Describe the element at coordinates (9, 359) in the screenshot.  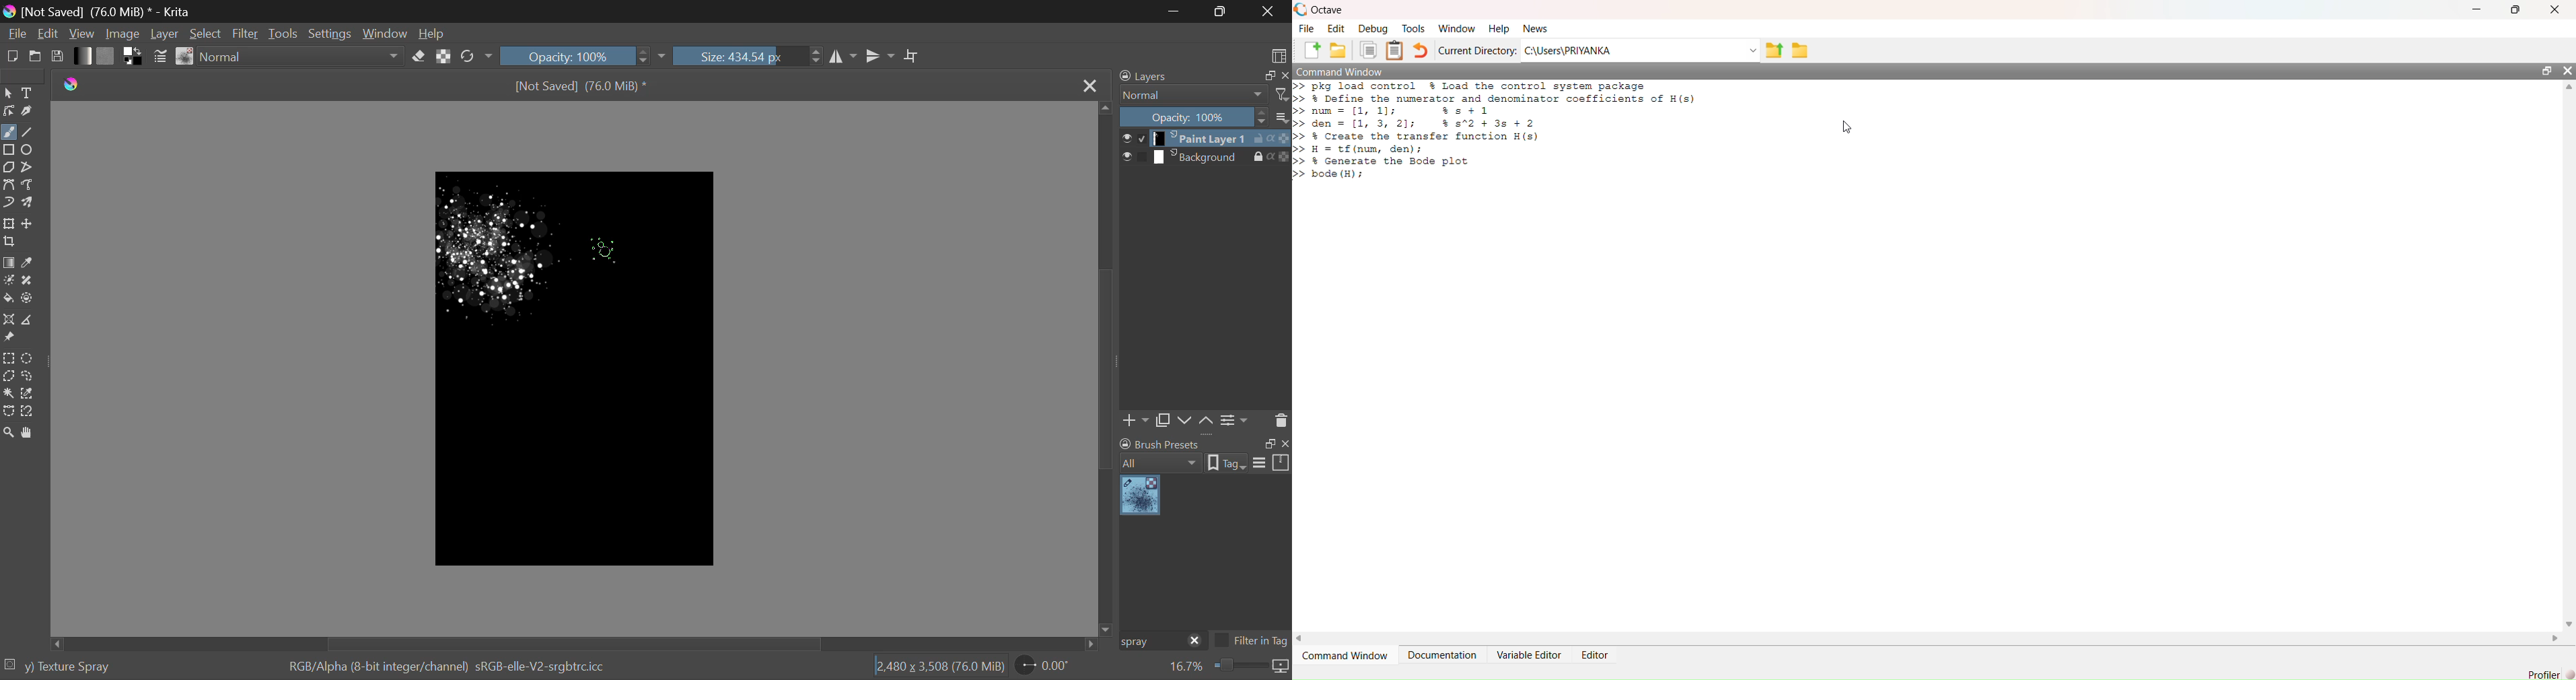
I see `Rectangular Selection` at that location.